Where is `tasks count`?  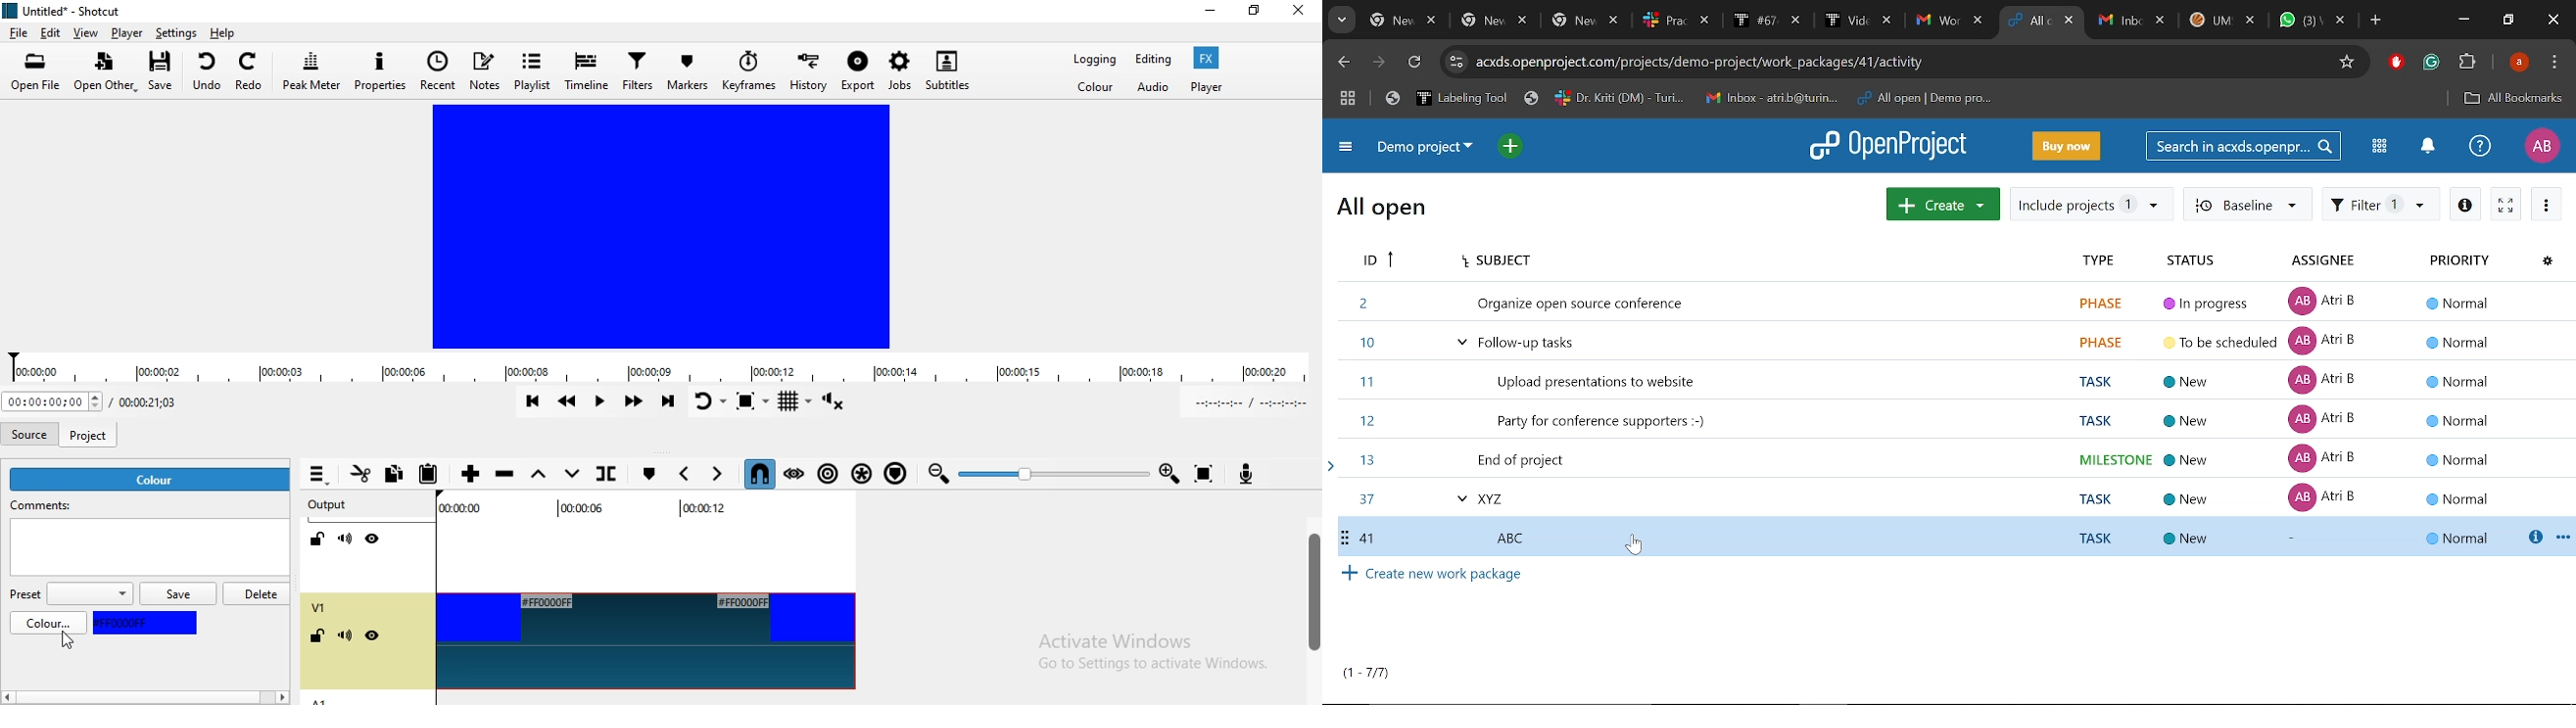
tasks count is located at coordinates (1366, 673).